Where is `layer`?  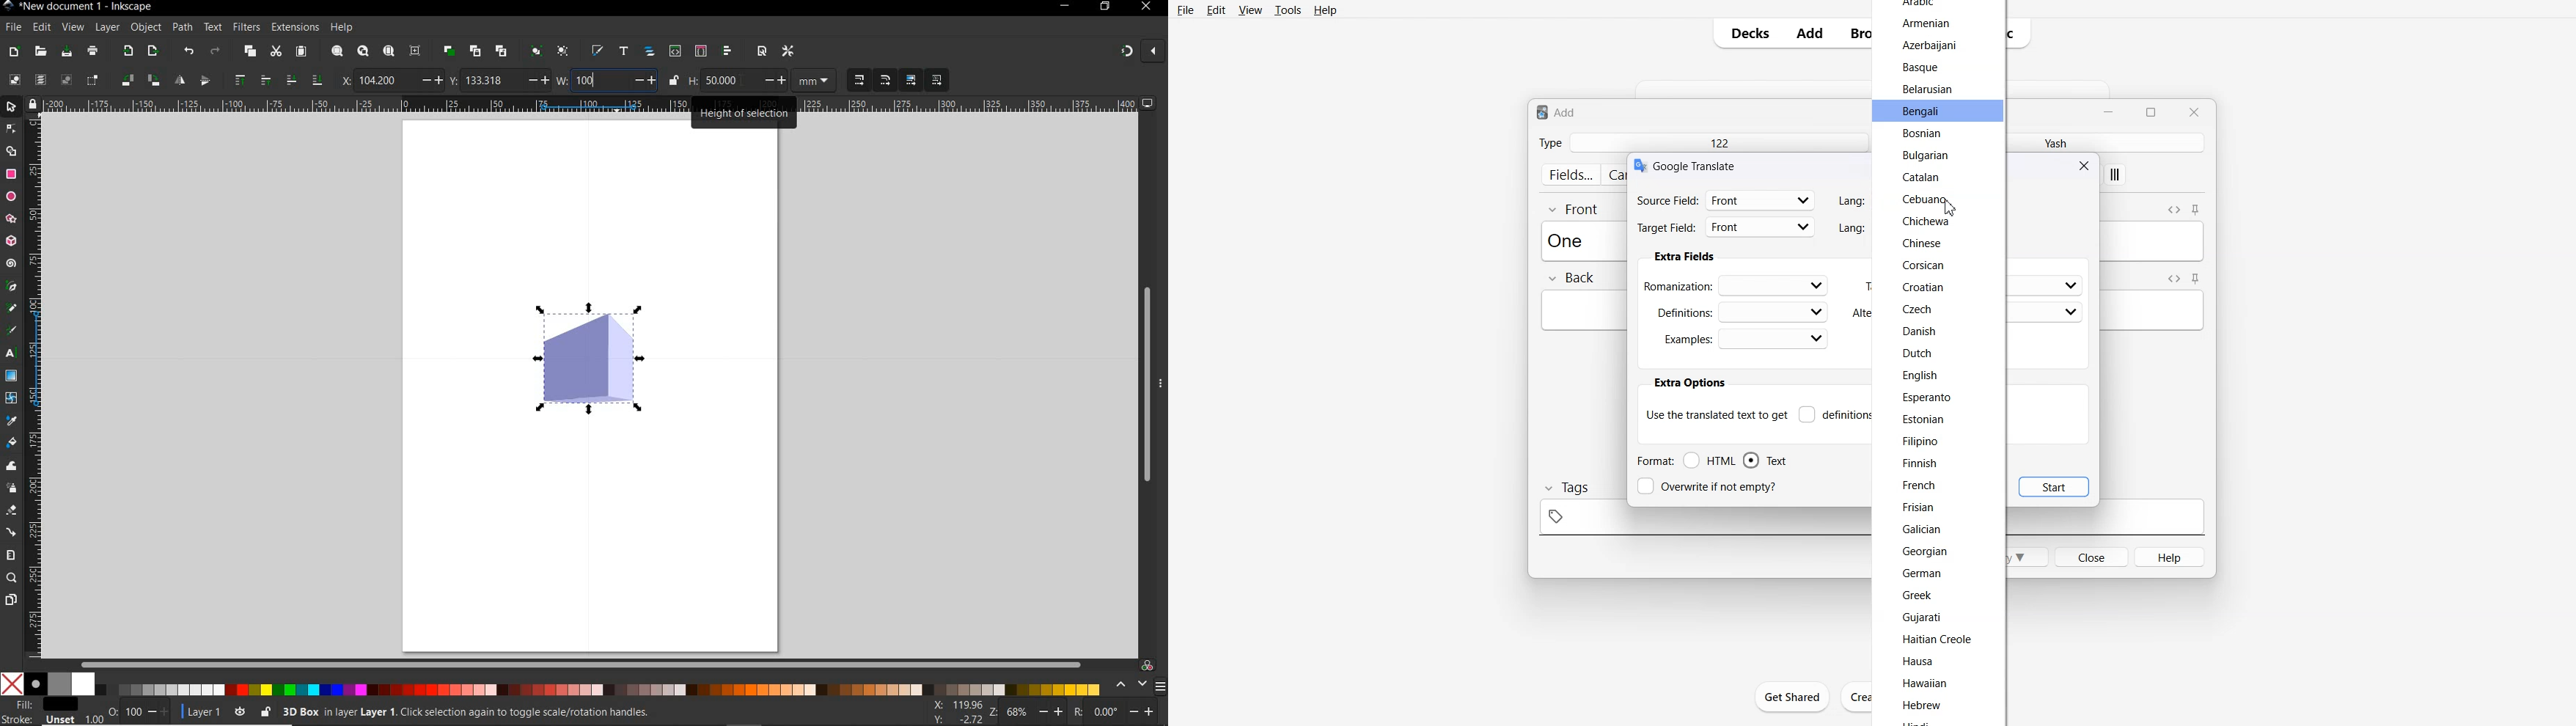 layer is located at coordinates (107, 28).